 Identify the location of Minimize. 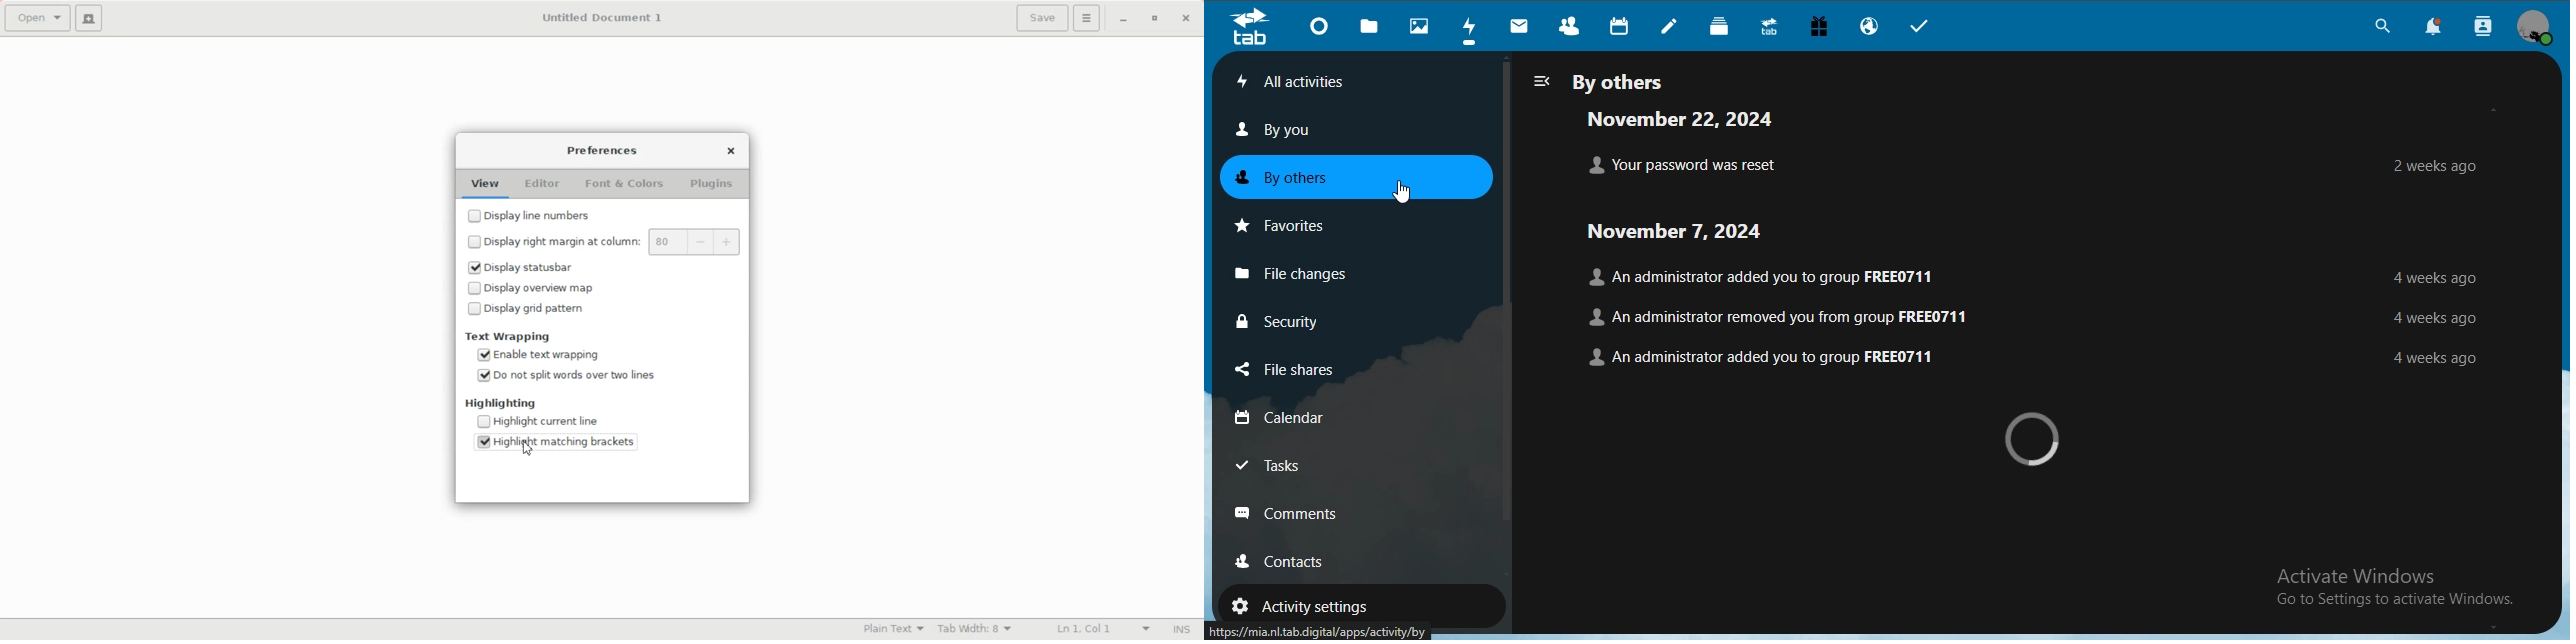
(1124, 20).